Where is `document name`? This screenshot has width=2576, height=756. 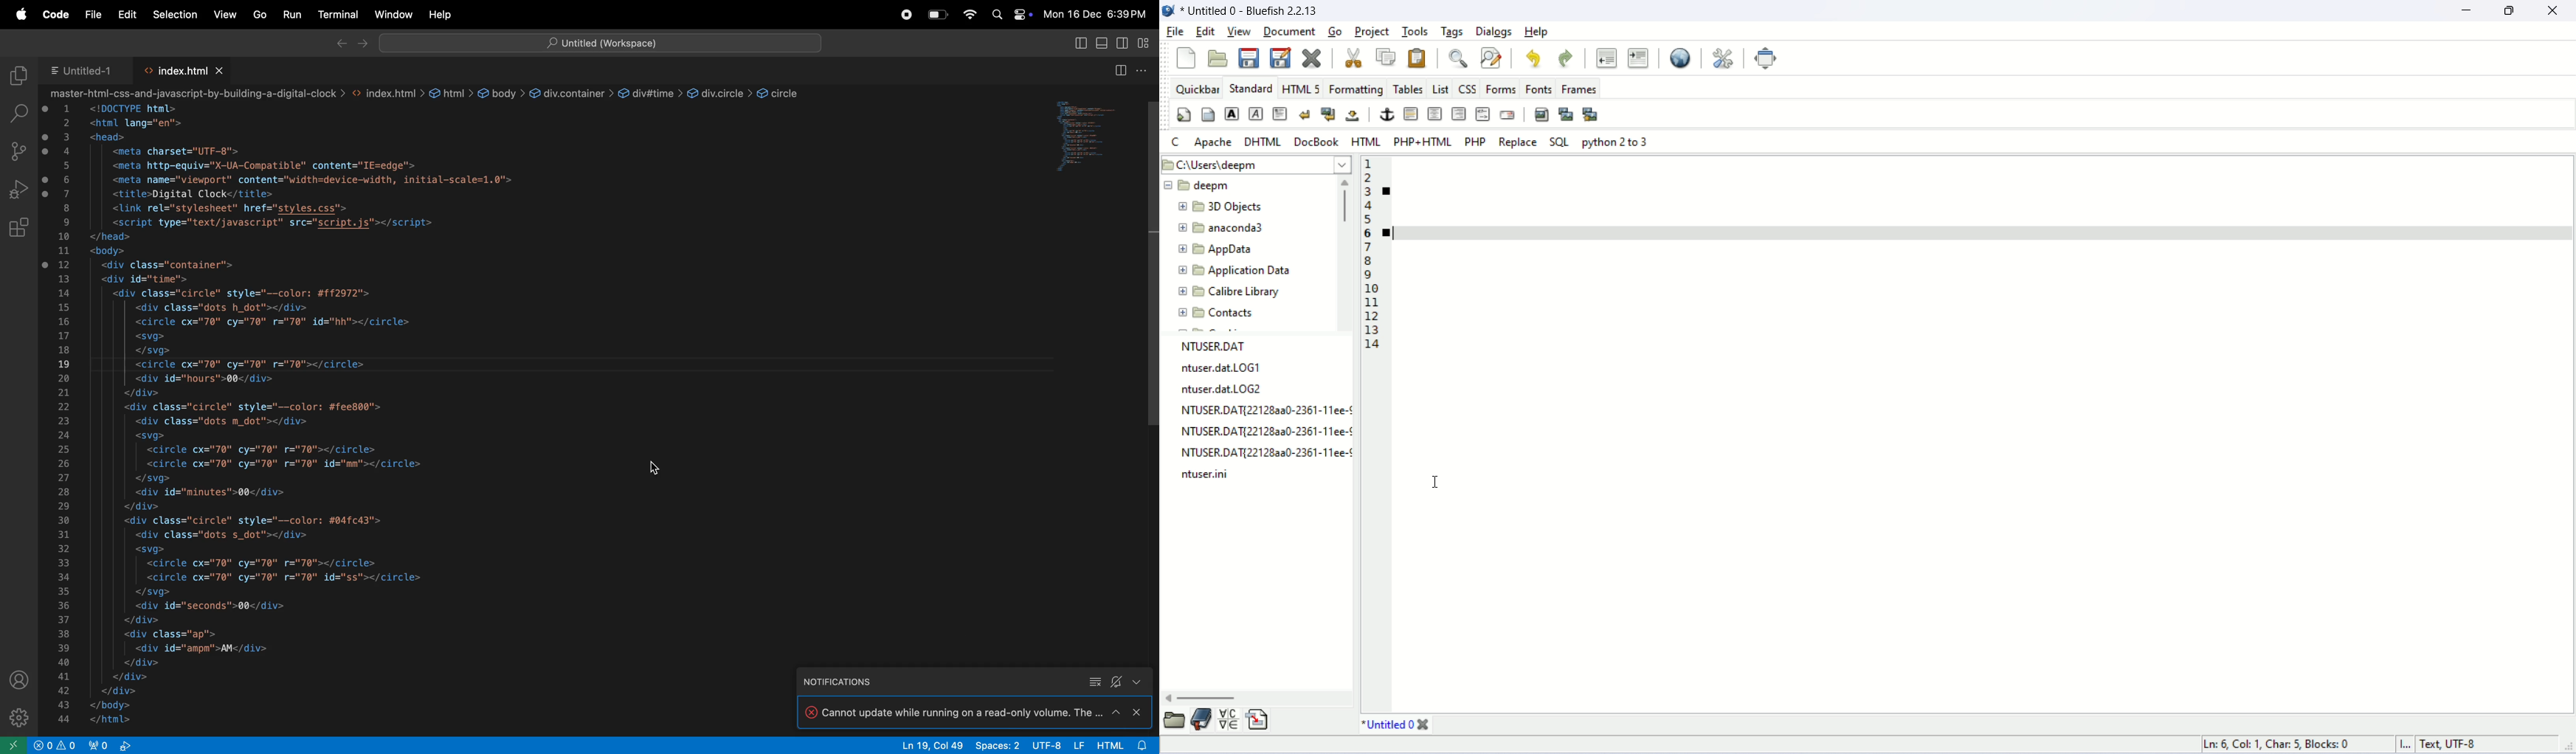 document name is located at coordinates (1267, 10).